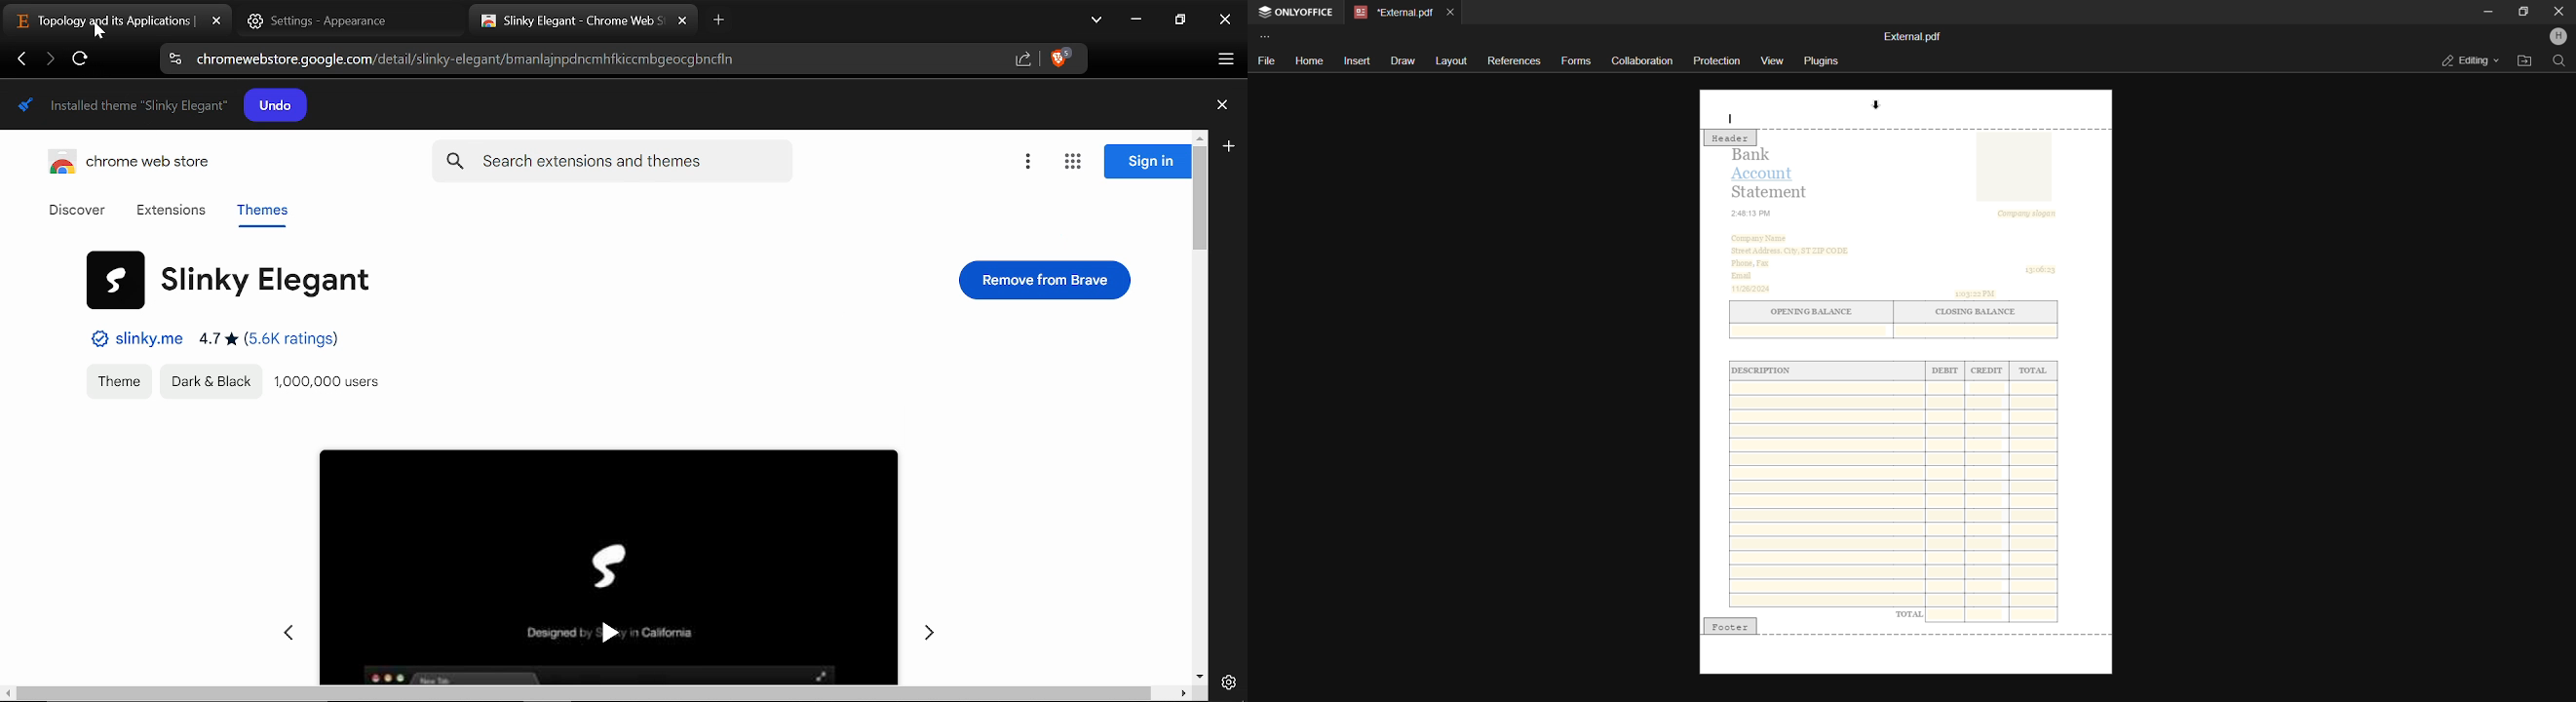 The height and width of the screenshot is (728, 2576). I want to click on Settings, so click(1229, 682).